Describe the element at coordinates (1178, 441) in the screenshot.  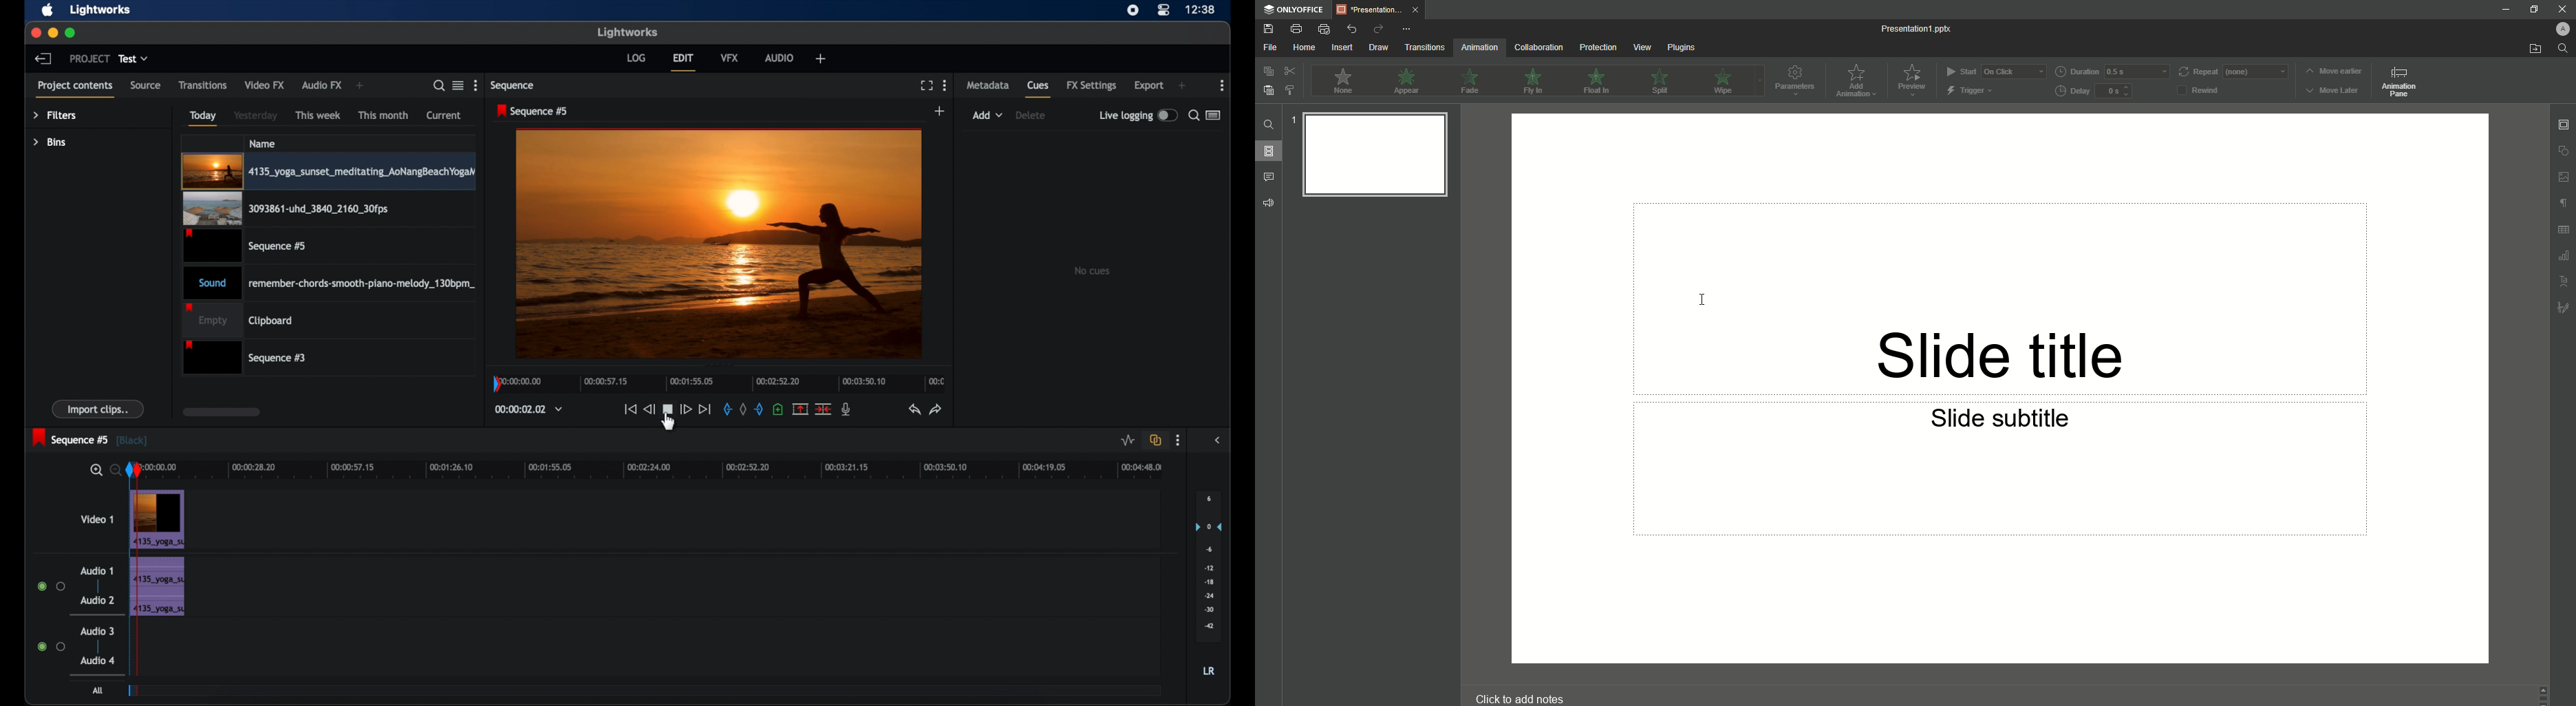
I see `more options` at that location.